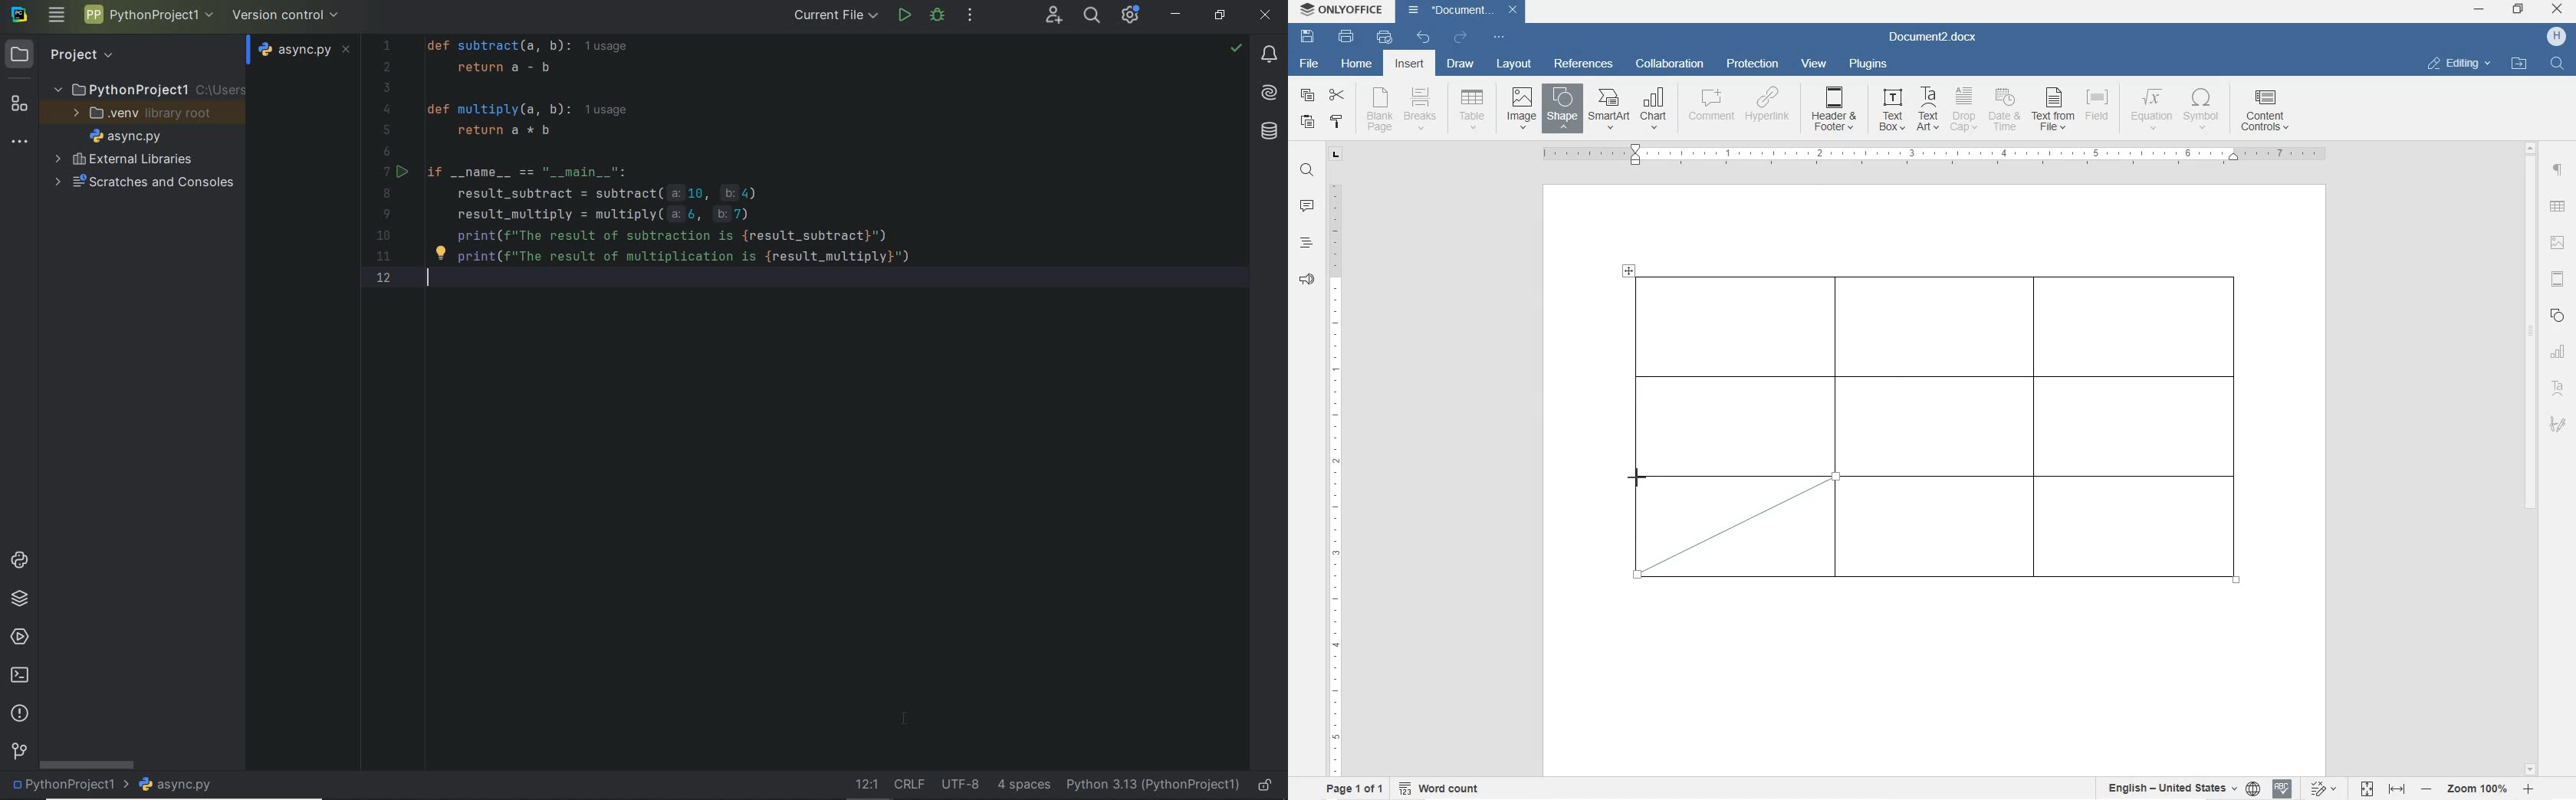  I want to click on AI Assistant, so click(1265, 93).